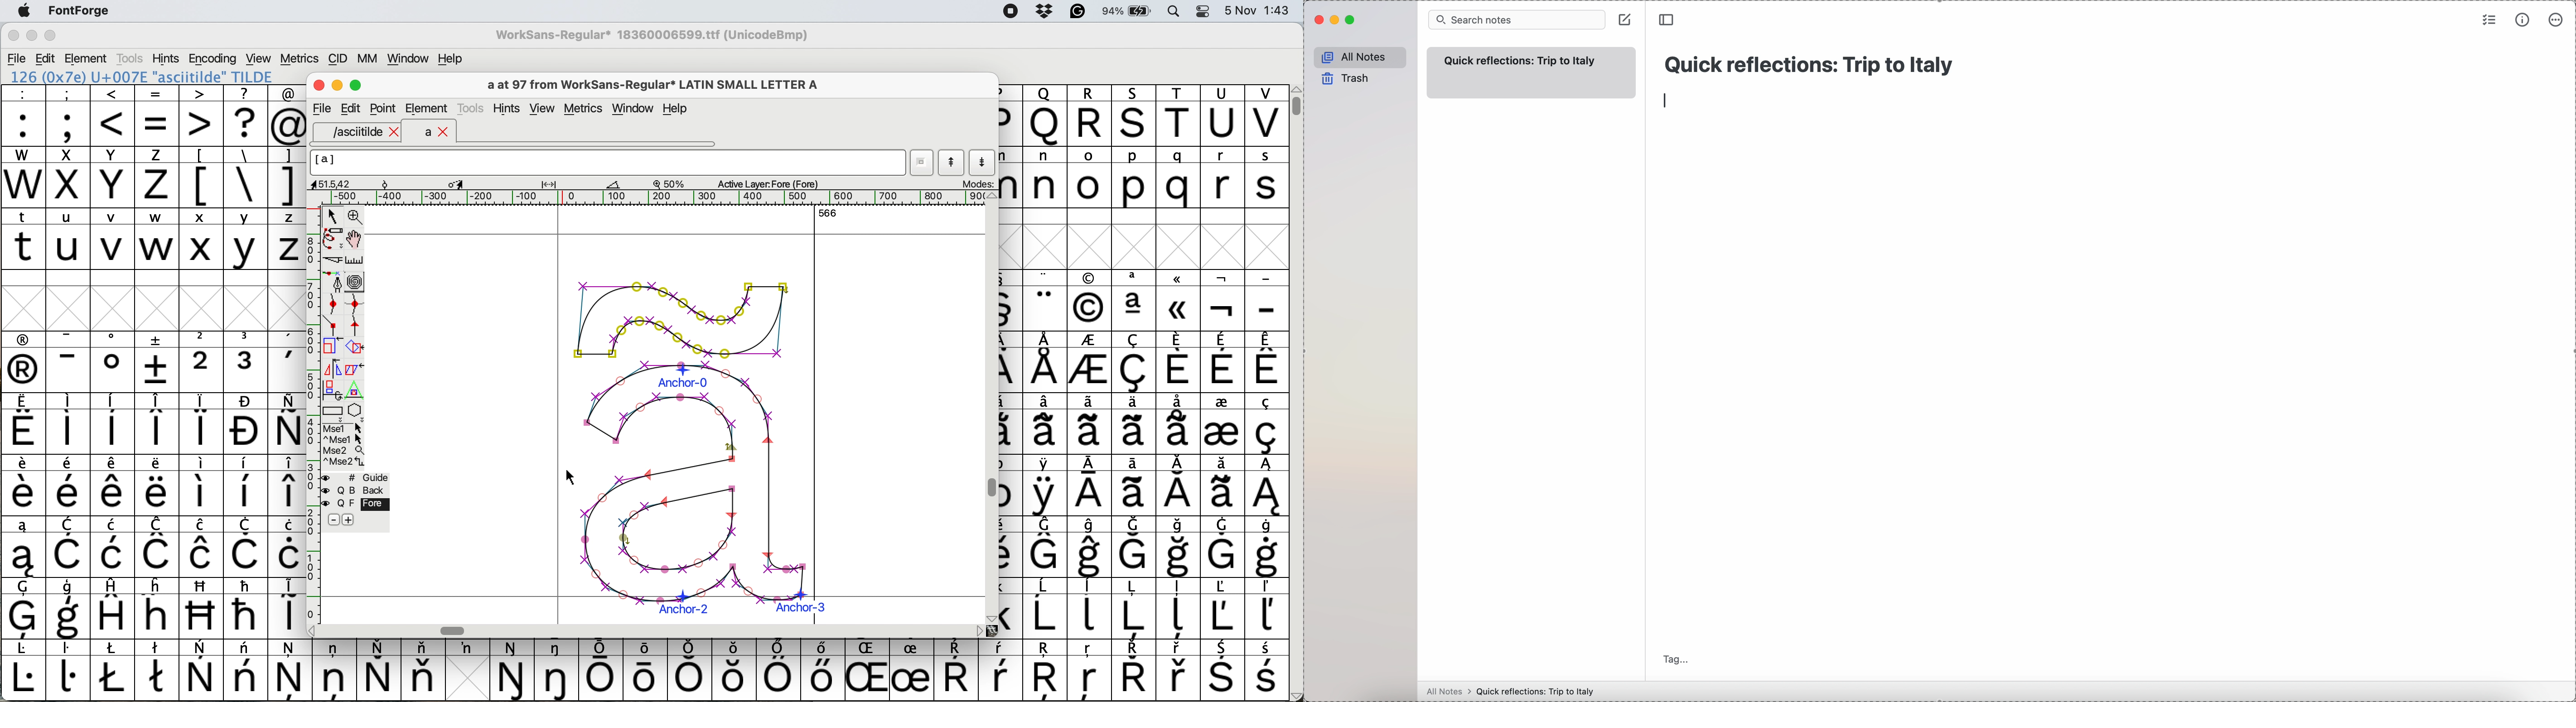 This screenshot has height=728, width=2576. Describe the element at coordinates (870, 670) in the screenshot. I see `` at that location.